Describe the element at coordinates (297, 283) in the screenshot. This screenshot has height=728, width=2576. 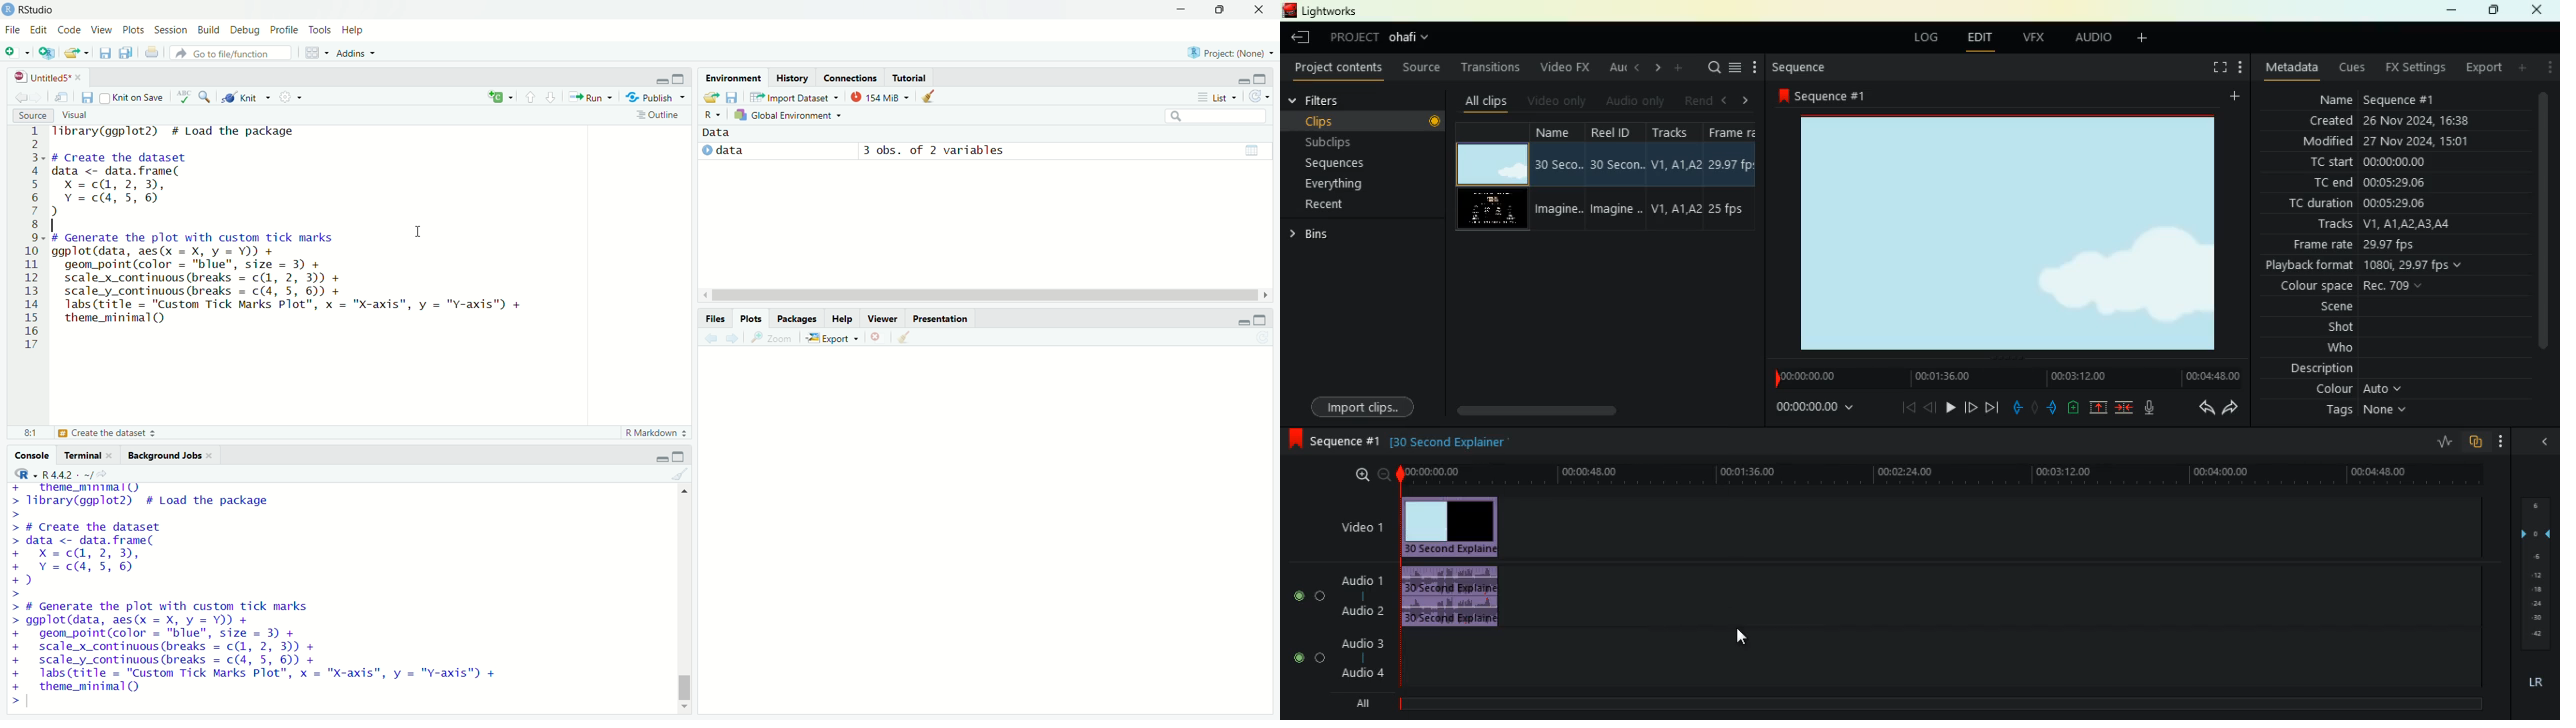
I see `code to generate the plot with custom tick marks` at that location.